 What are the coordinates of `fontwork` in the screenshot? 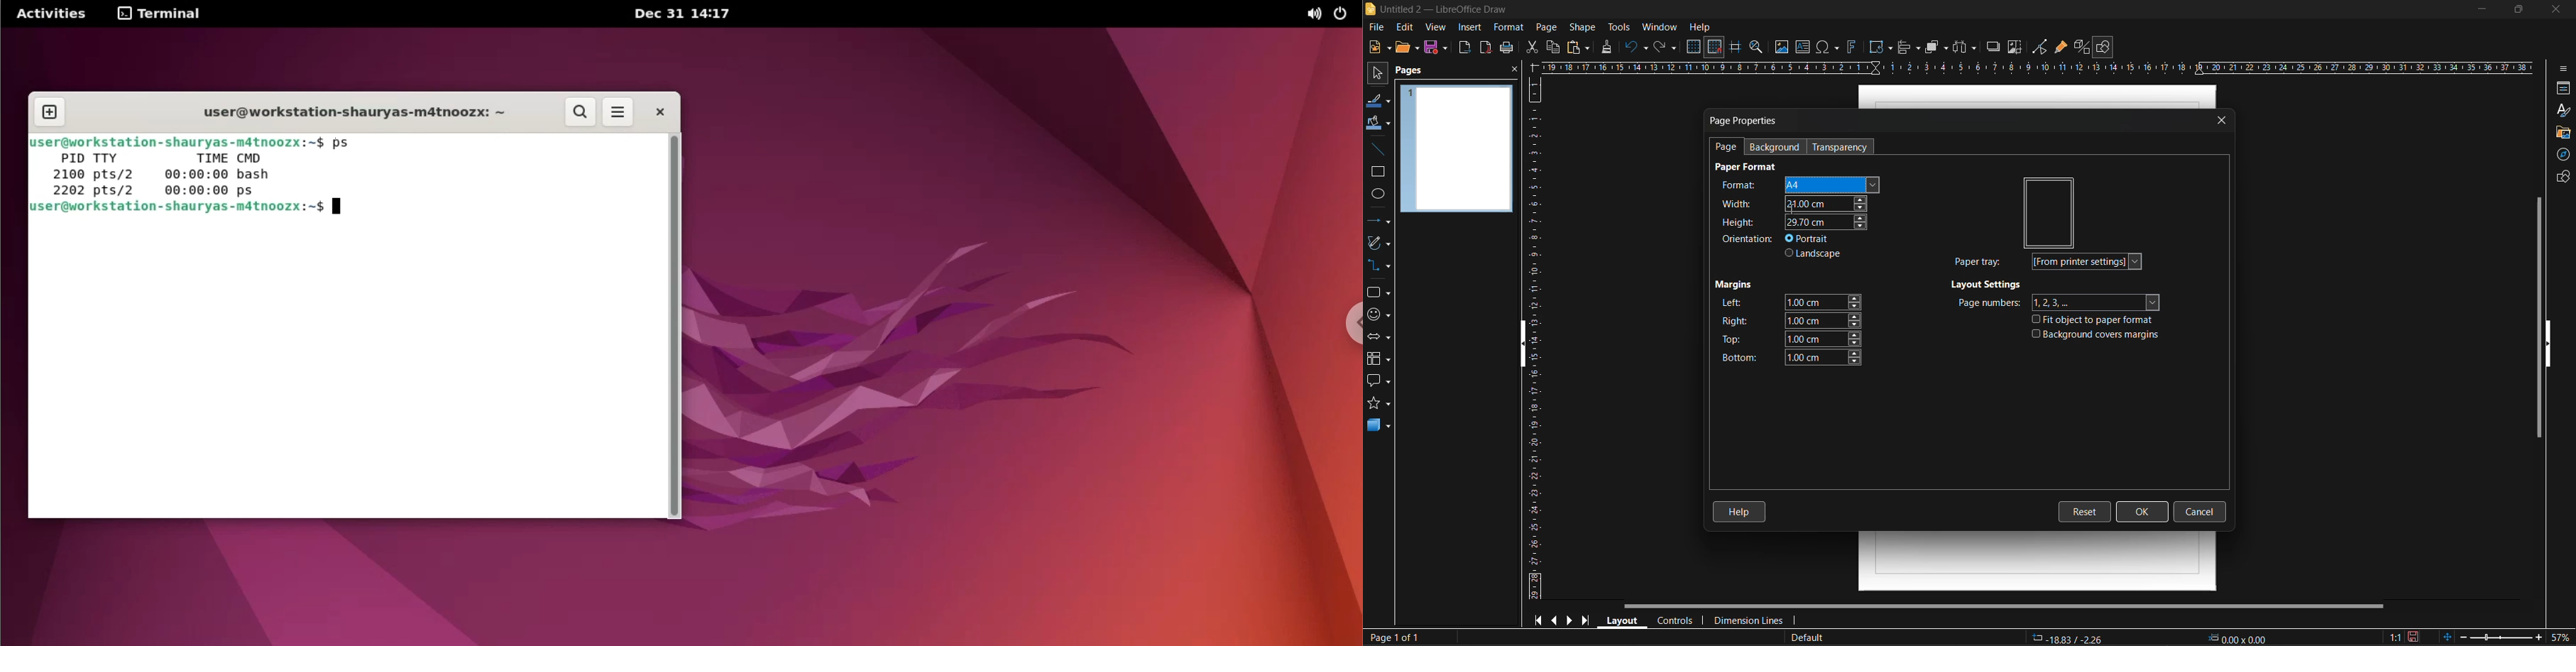 It's located at (1851, 49).